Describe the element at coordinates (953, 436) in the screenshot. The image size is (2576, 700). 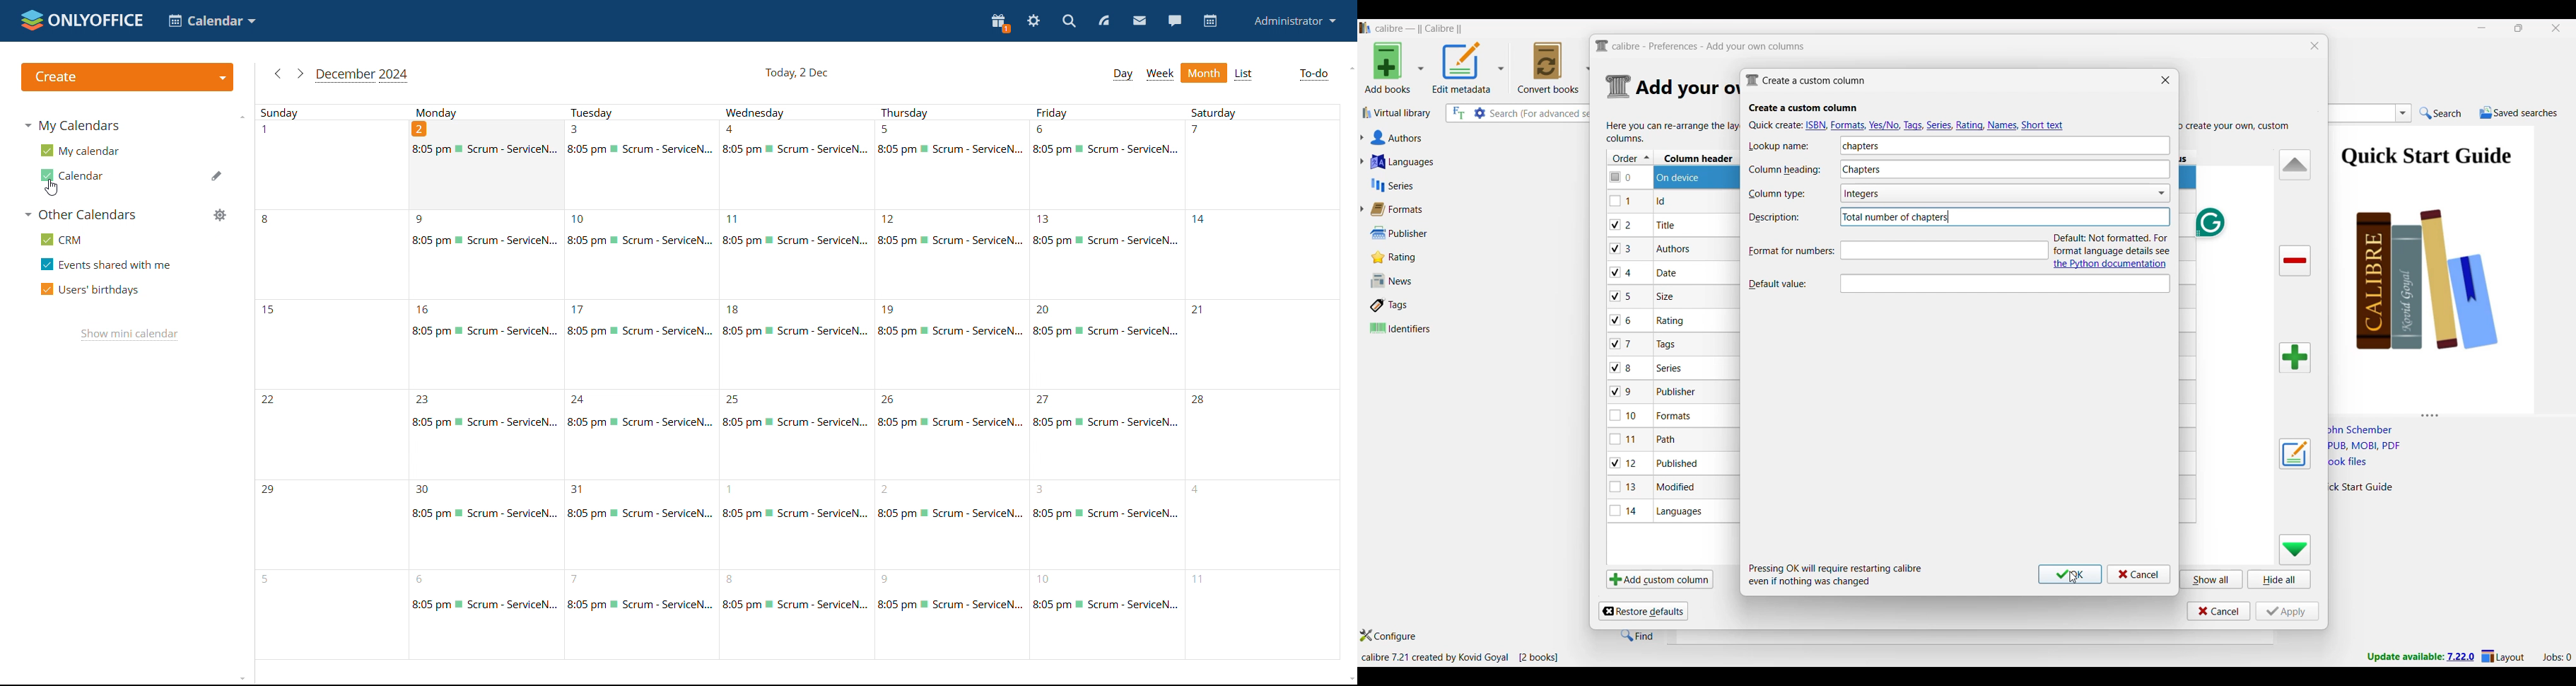
I see `26` at that location.